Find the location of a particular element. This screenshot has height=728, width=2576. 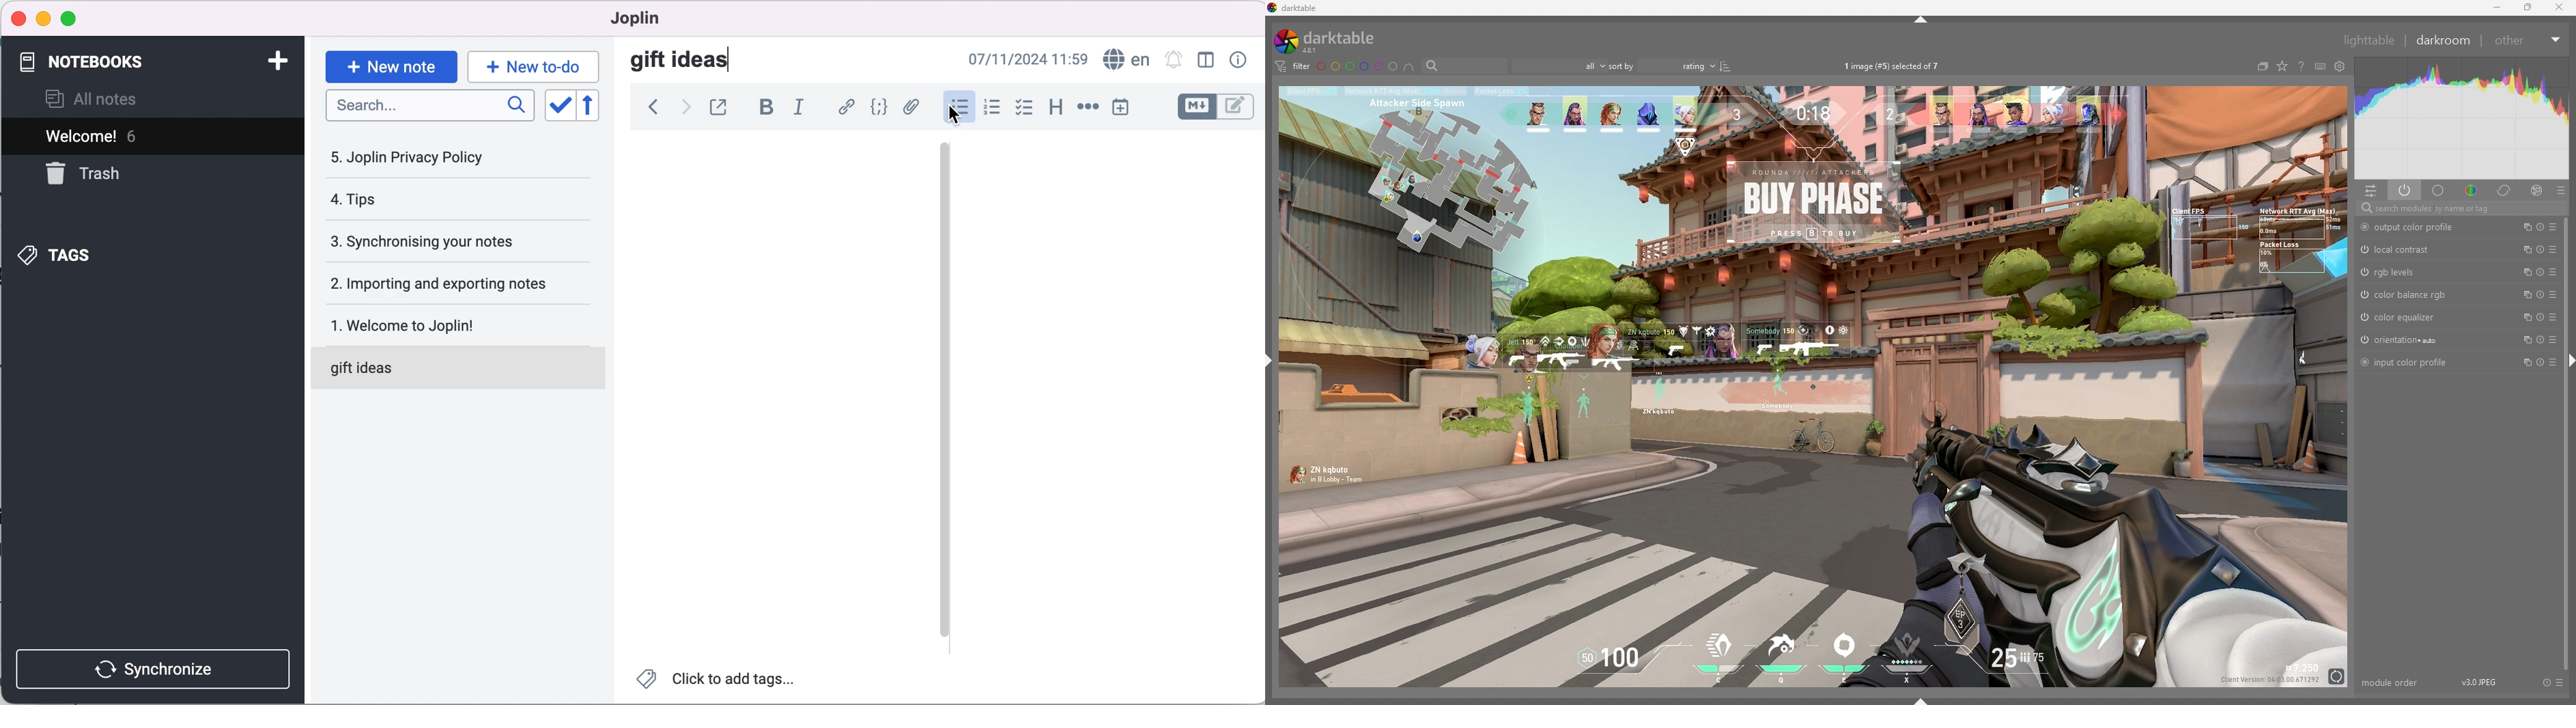

toggle editors is located at coordinates (1215, 107).